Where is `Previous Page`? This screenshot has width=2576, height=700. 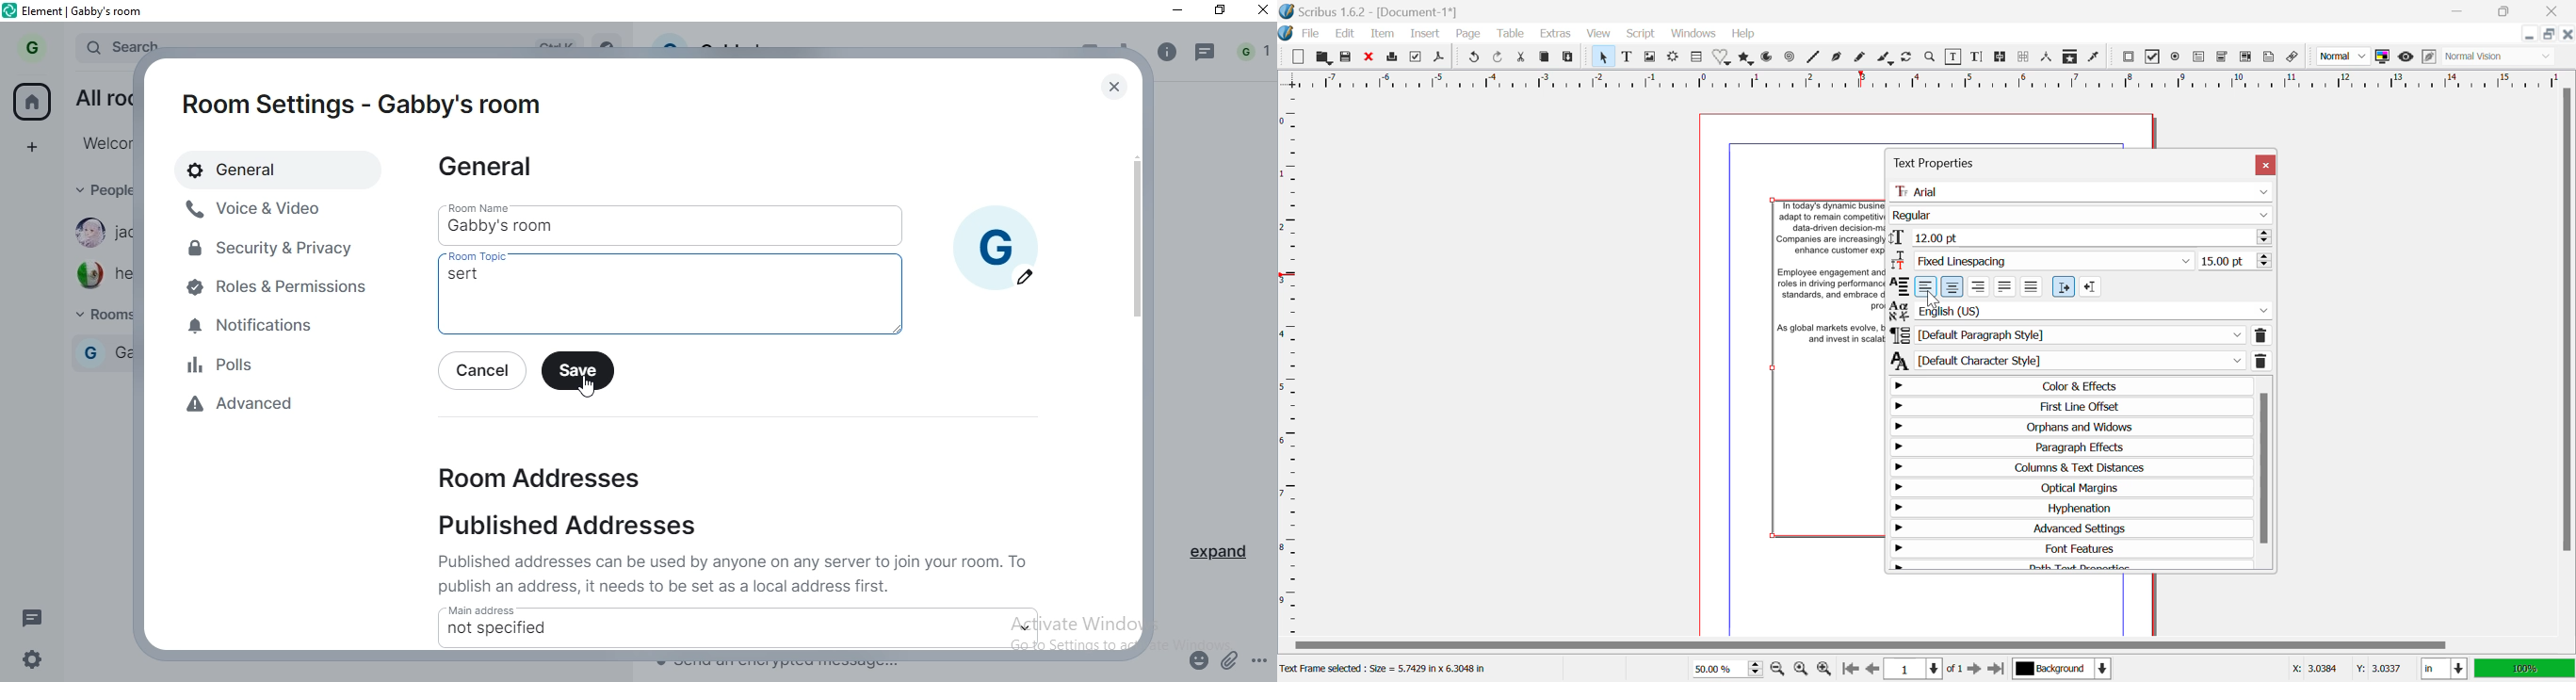
Previous Page is located at coordinates (1873, 669).